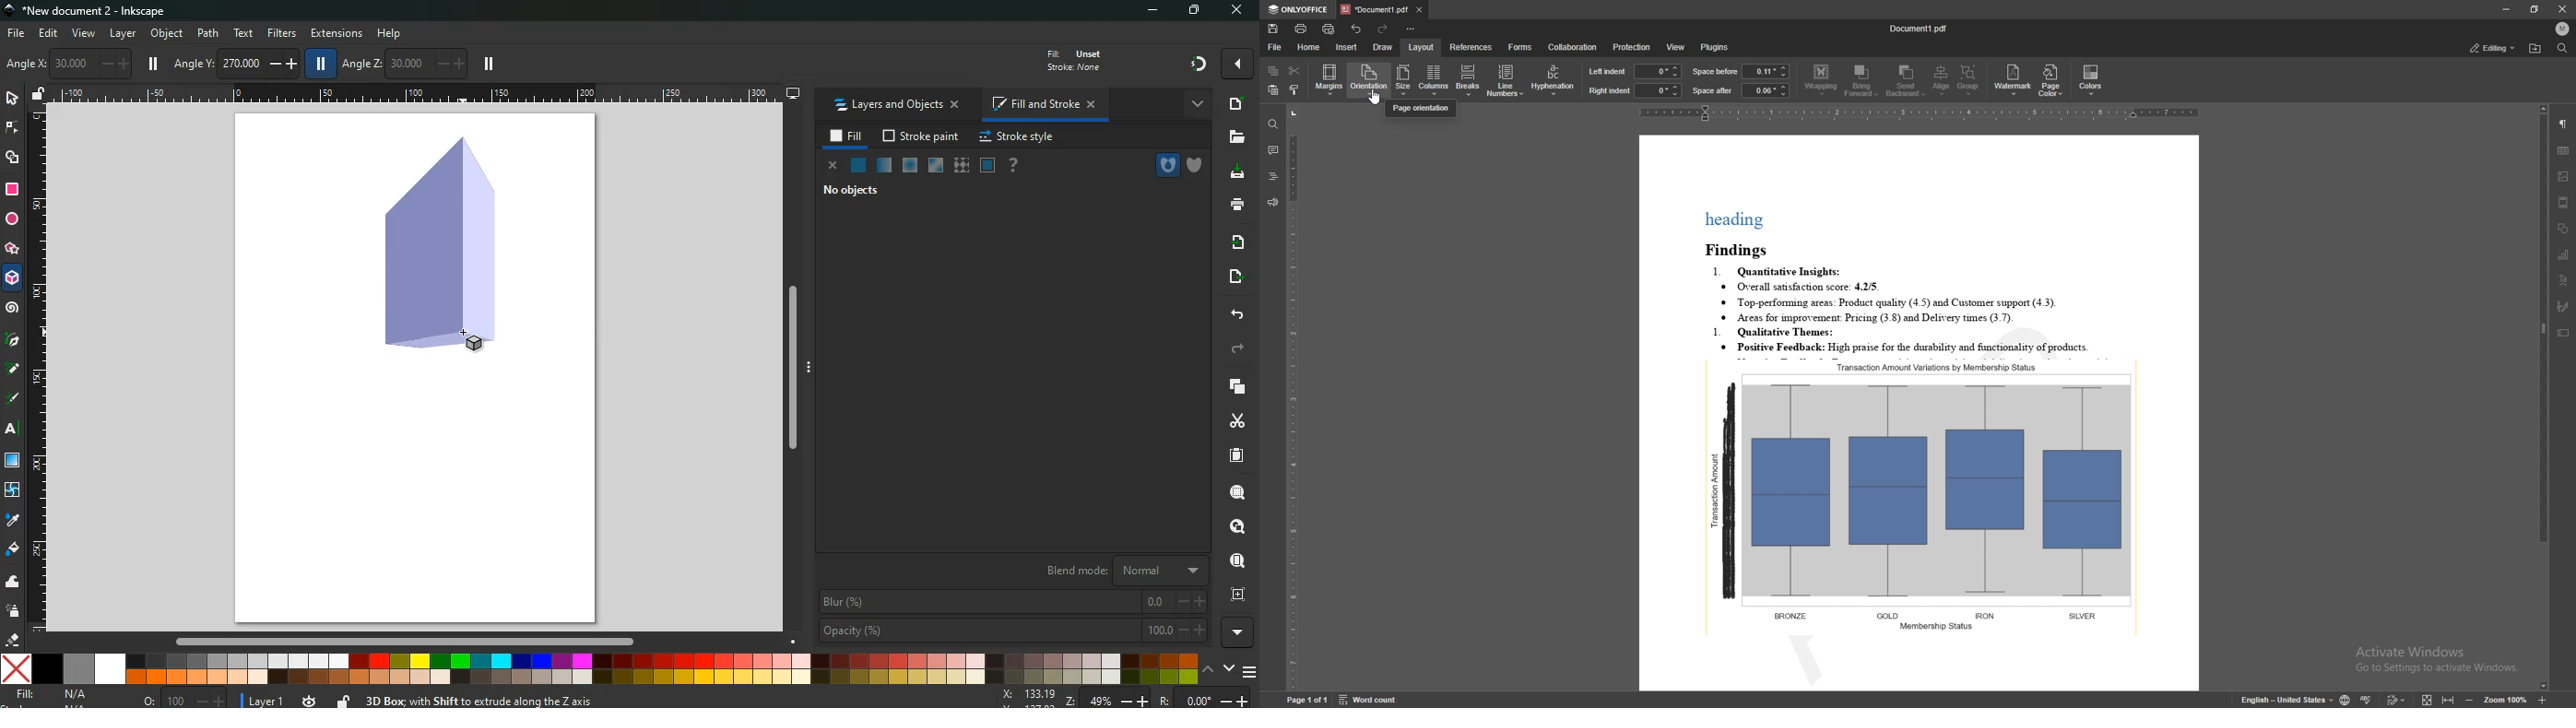 This screenshot has height=728, width=2576. Describe the element at coordinates (1554, 79) in the screenshot. I see `hyphenation` at that location.